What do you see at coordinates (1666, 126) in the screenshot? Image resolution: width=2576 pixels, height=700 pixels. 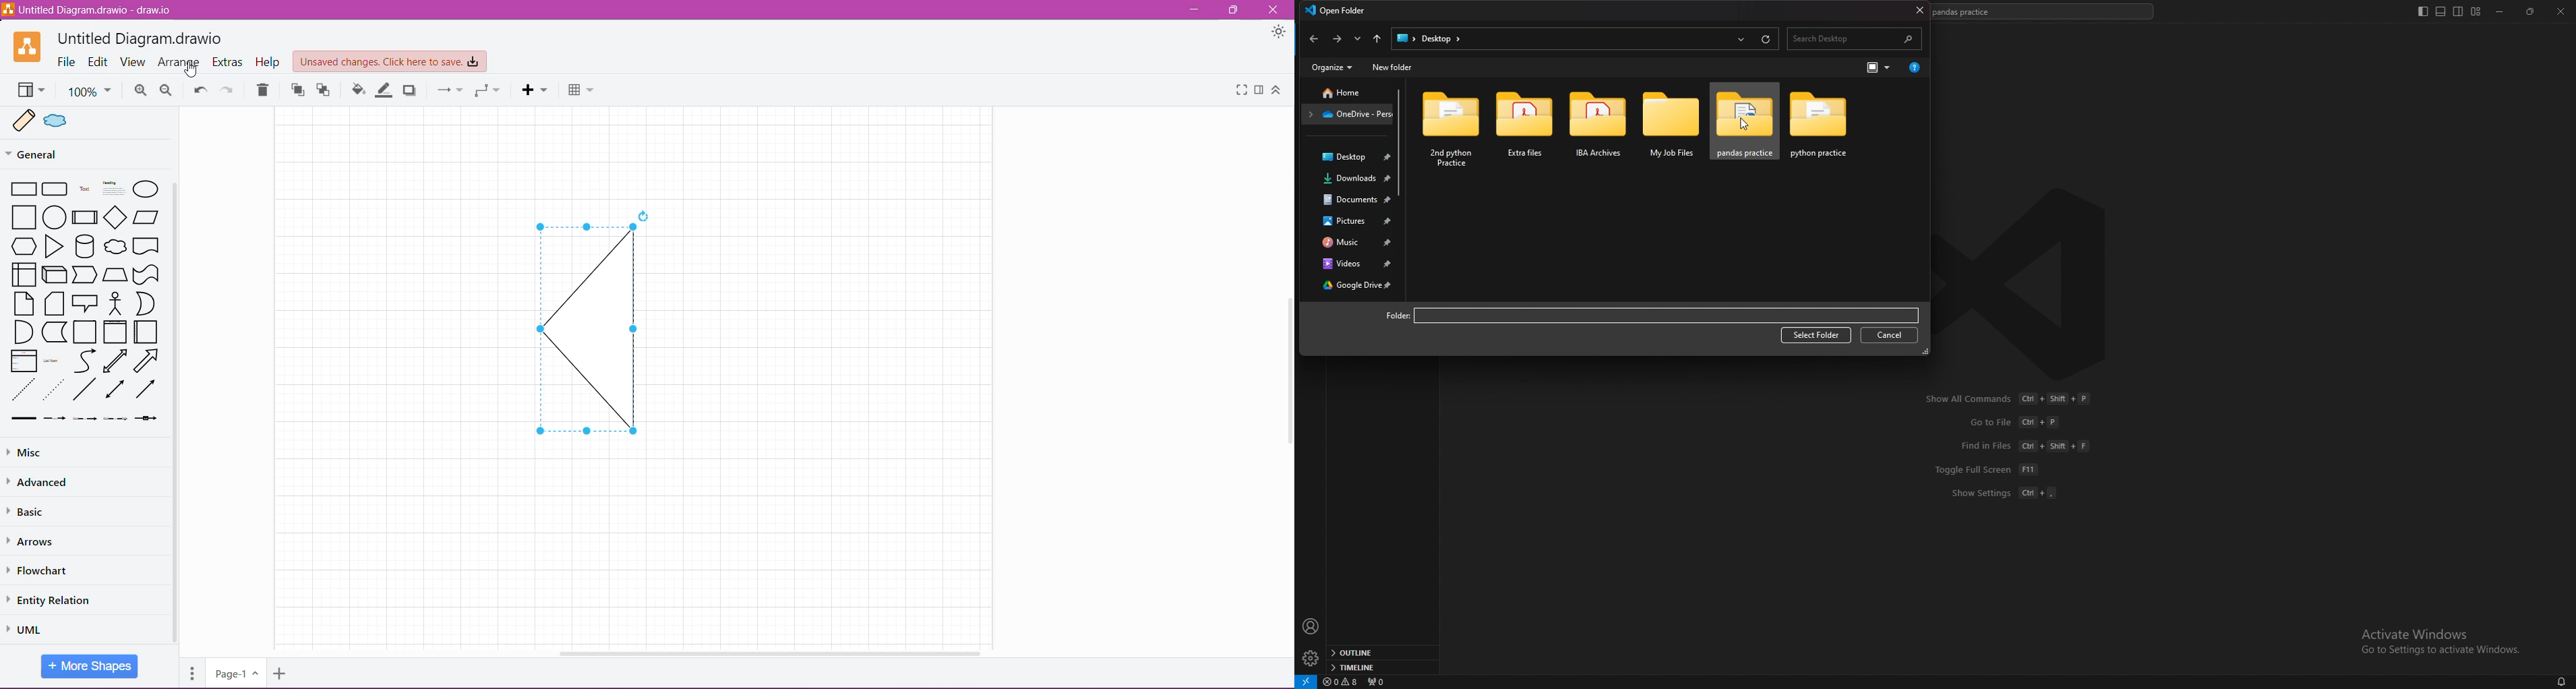 I see `my job files` at bounding box center [1666, 126].